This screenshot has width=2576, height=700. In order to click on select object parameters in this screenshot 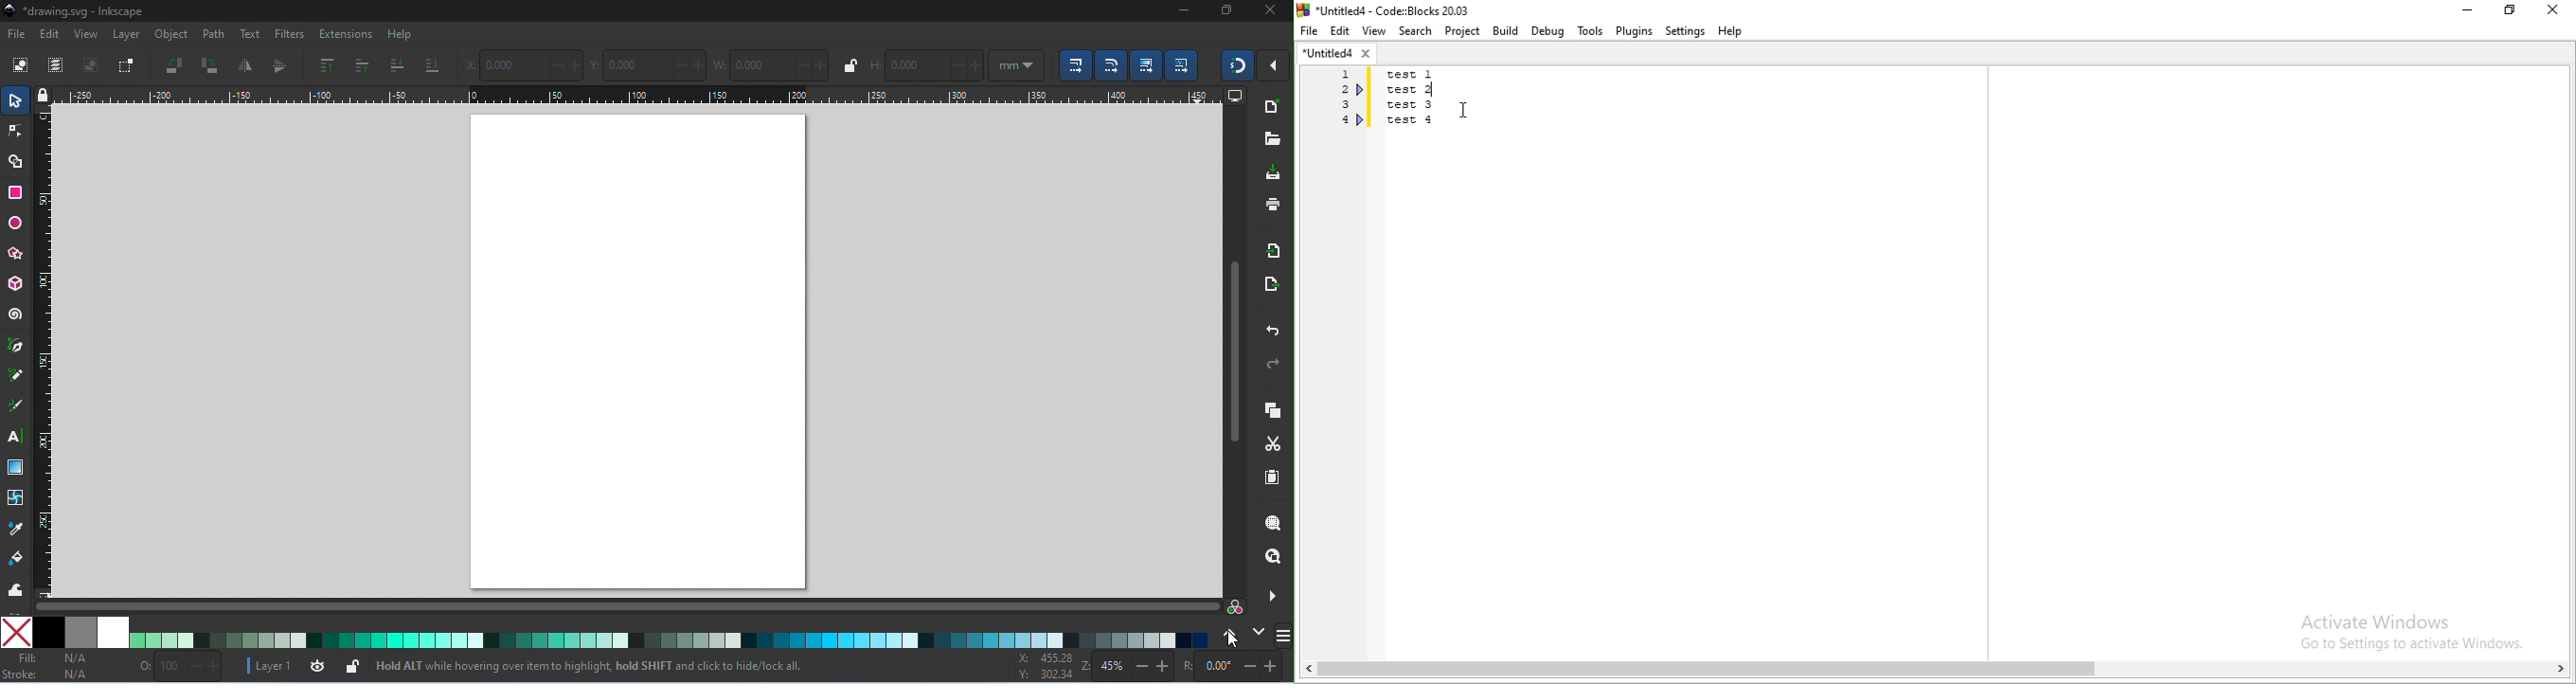, I will do `click(1016, 64)`.